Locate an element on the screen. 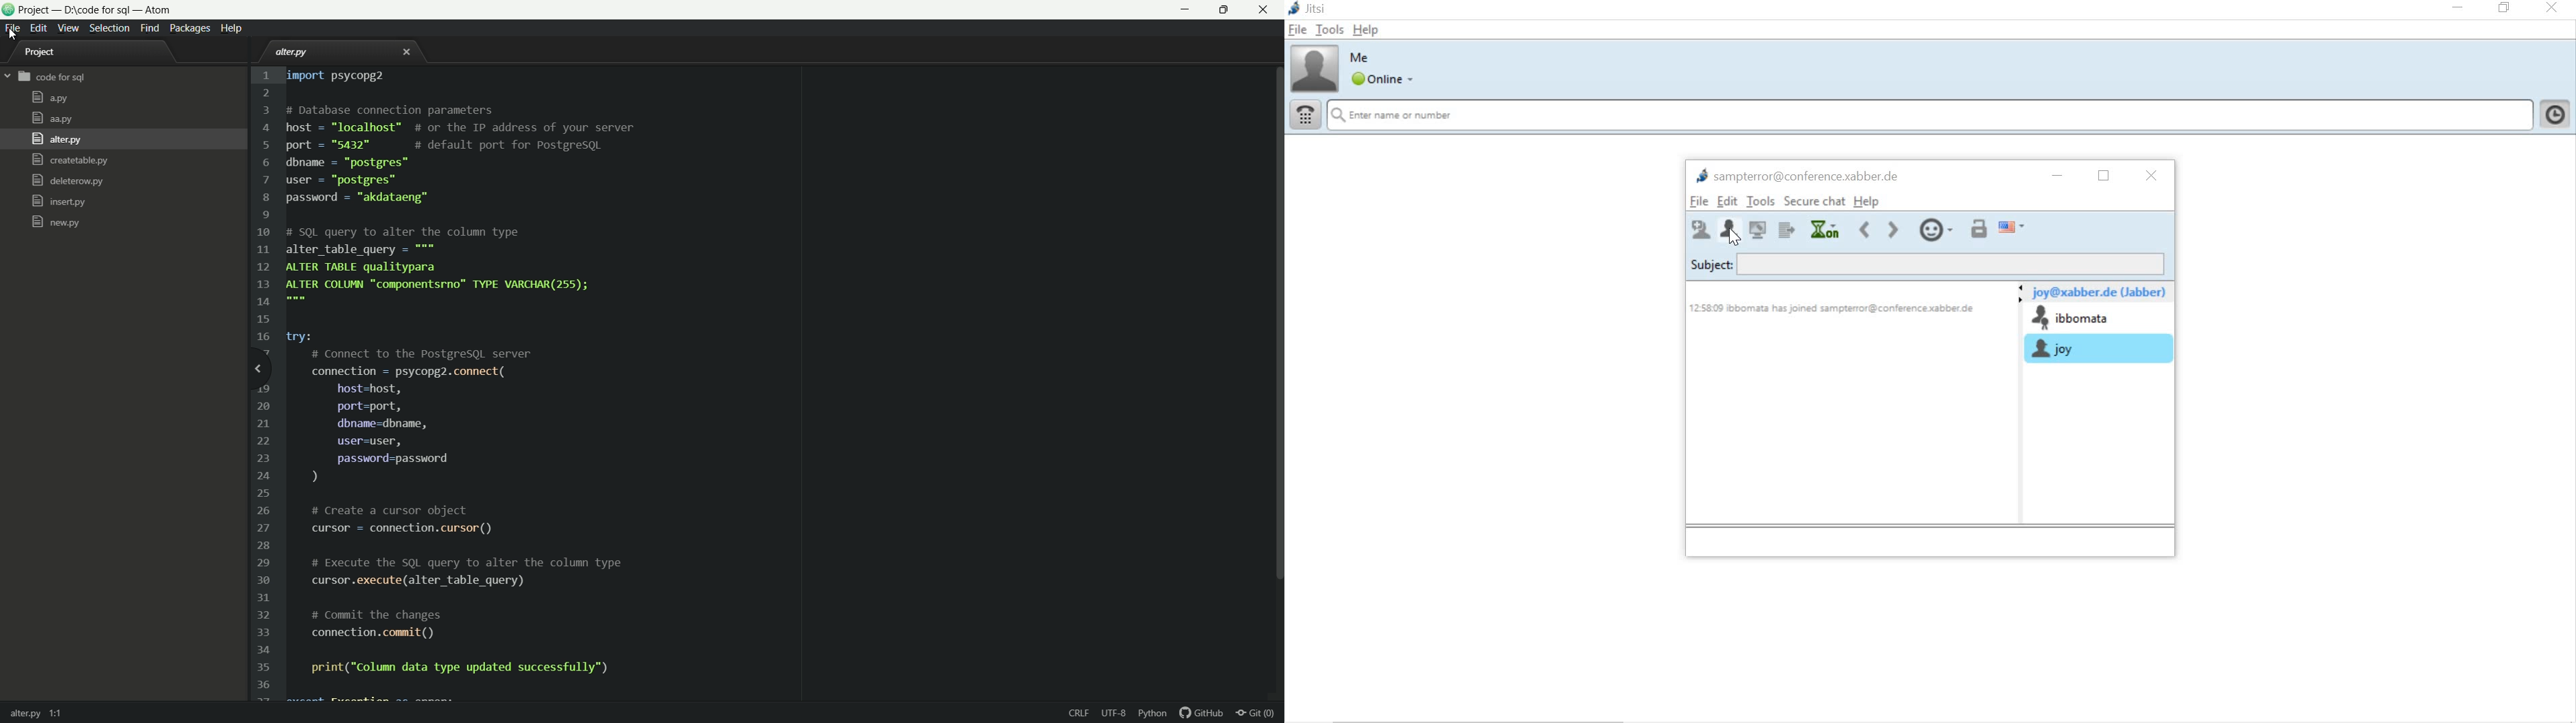 The height and width of the screenshot is (728, 2576). chat room participants is located at coordinates (2096, 322).